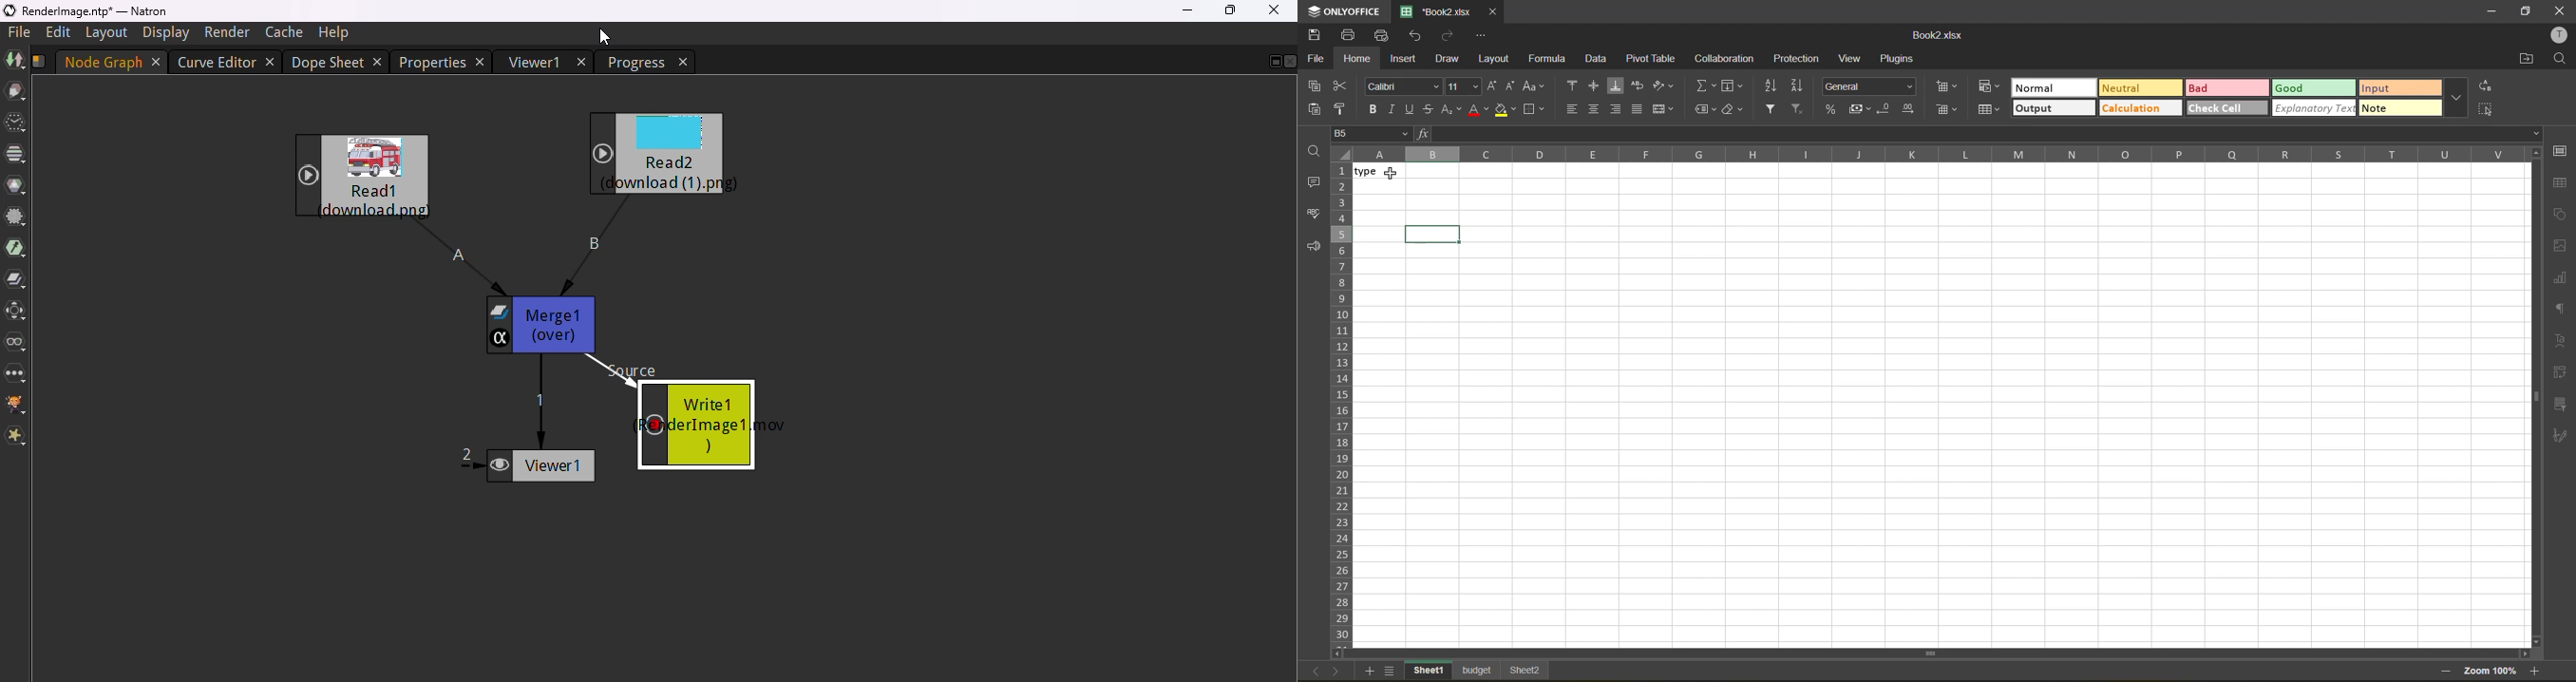 The image size is (2576, 700). I want to click on select all, so click(2488, 107).